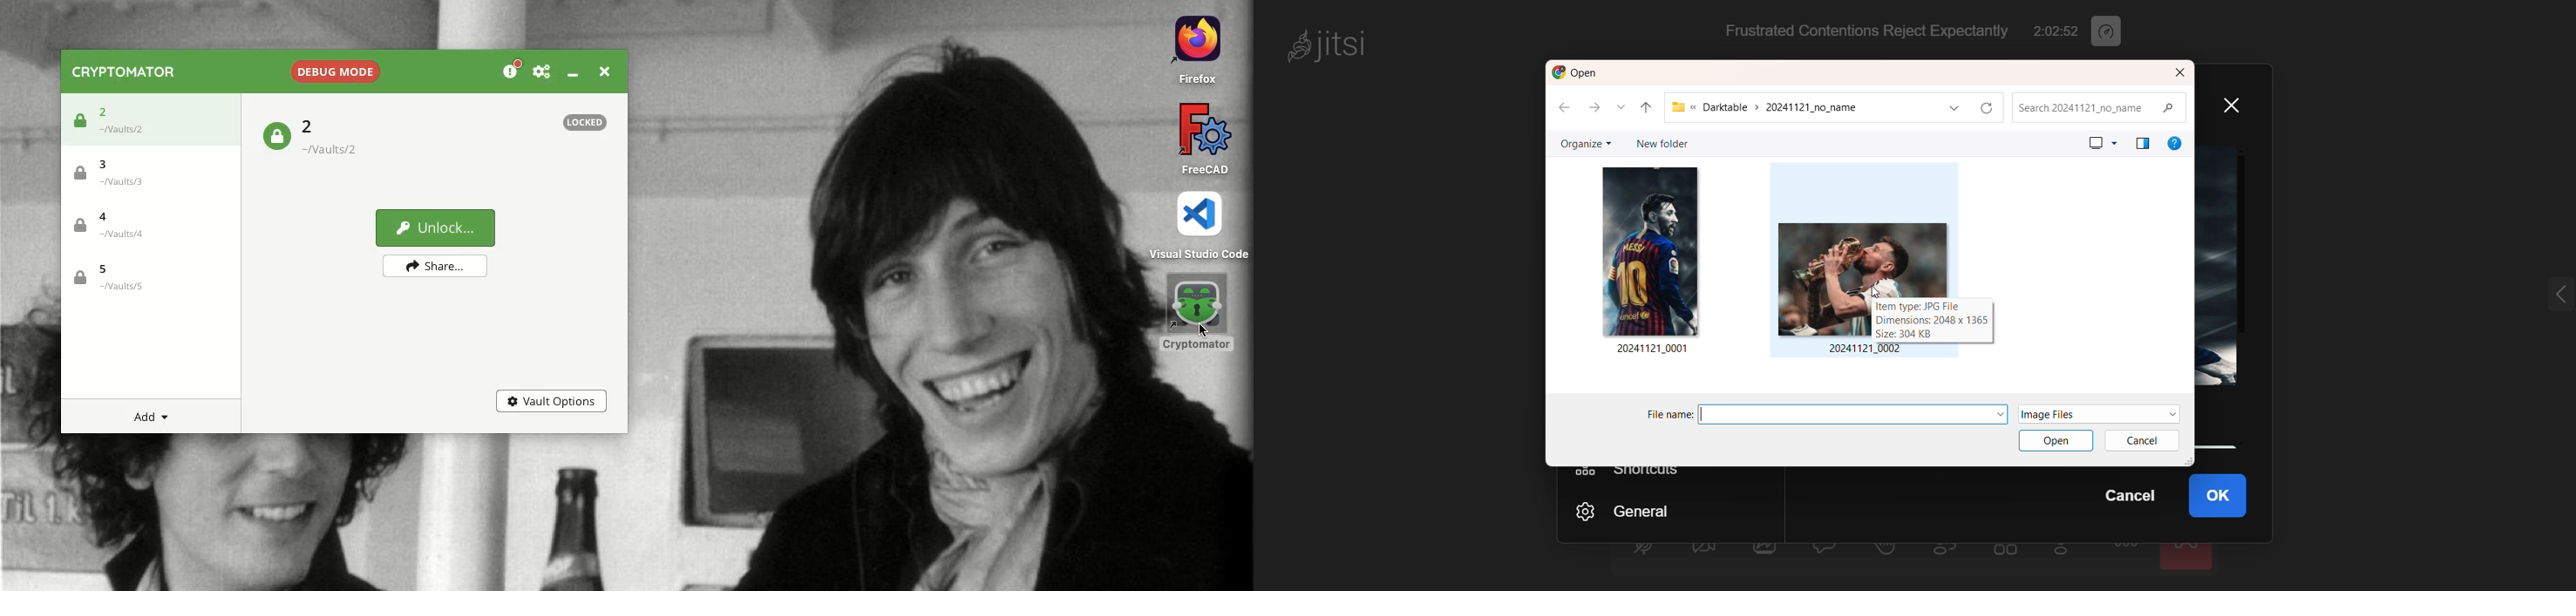 This screenshot has width=2576, height=616. What do you see at coordinates (1650, 249) in the screenshot?
I see `other file` at bounding box center [1650, 249].